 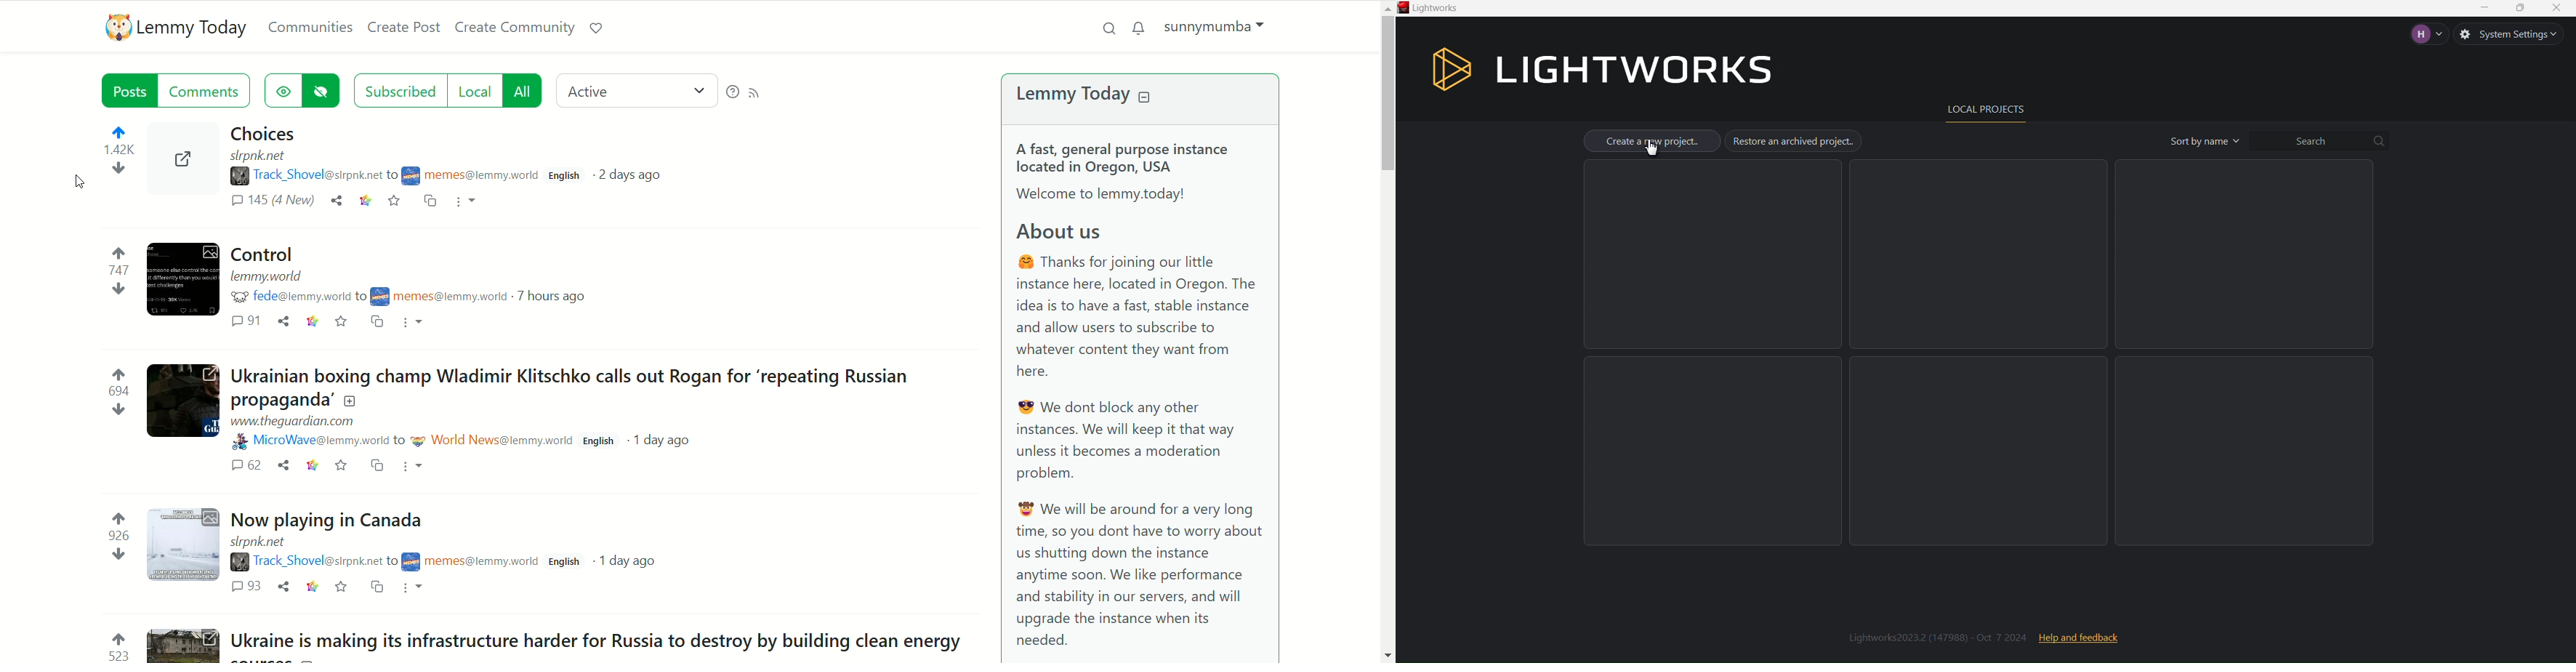 I want to click on to, so click(x=391, y=563).